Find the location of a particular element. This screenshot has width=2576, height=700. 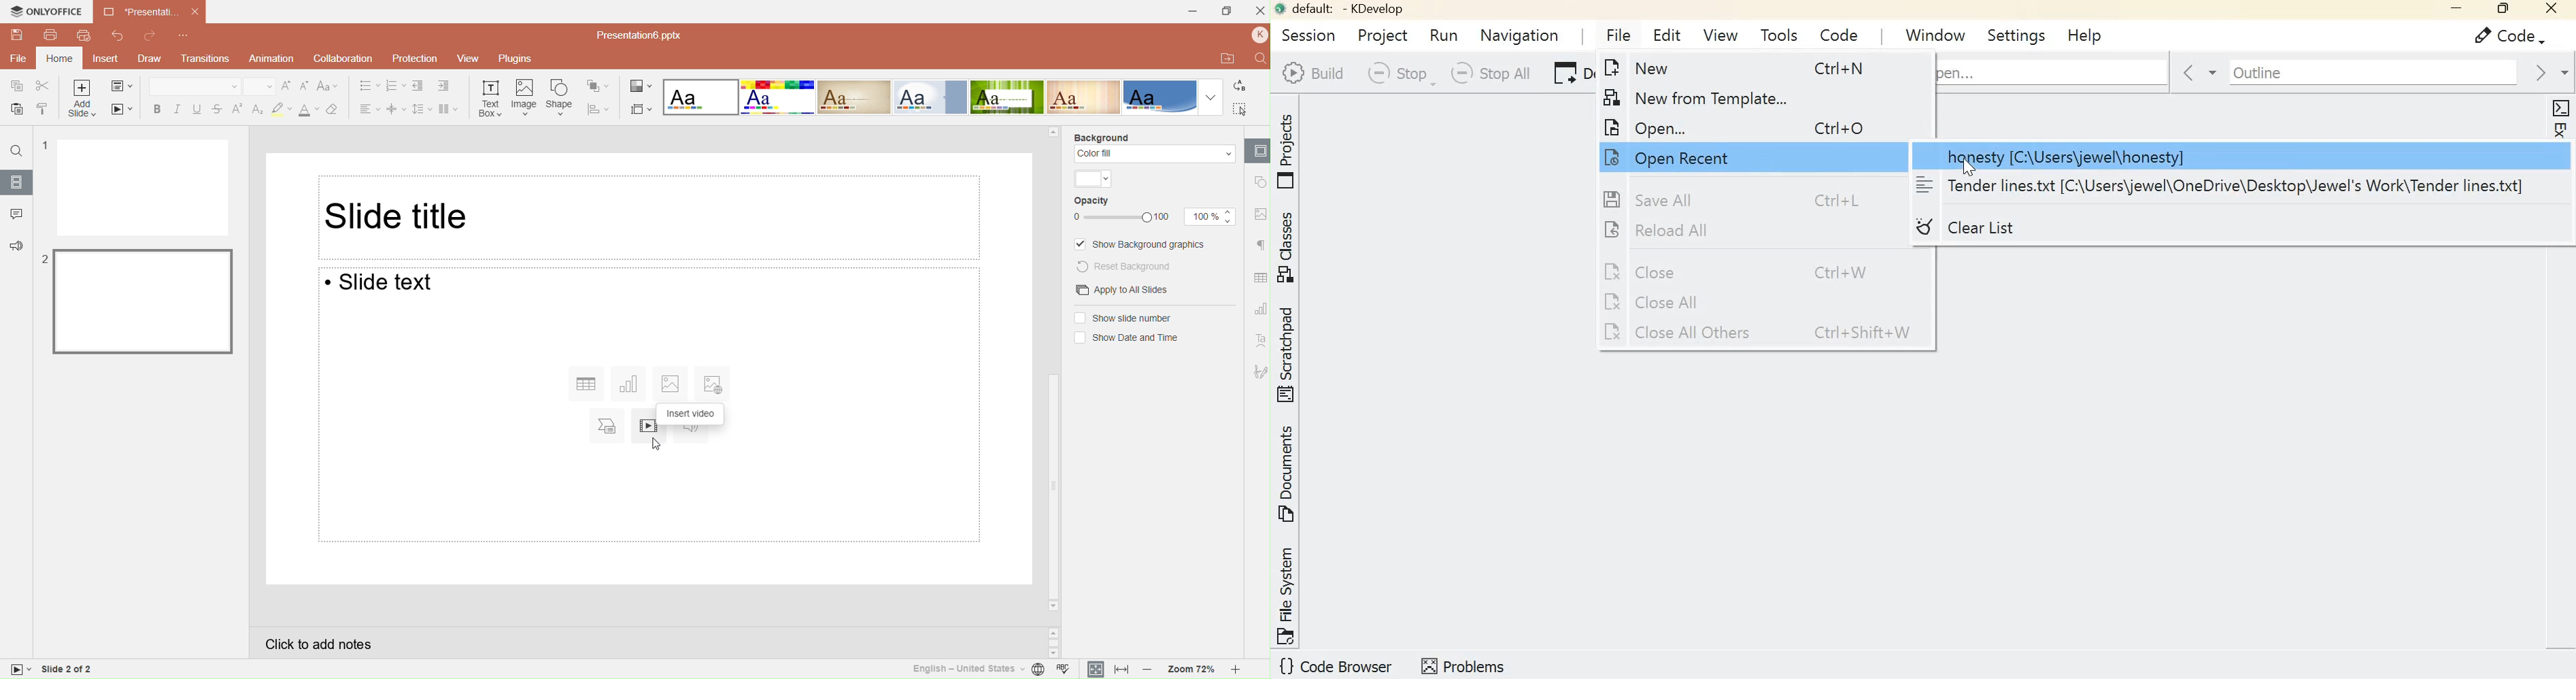

Slide 1 is located at coordinates (150, 190).